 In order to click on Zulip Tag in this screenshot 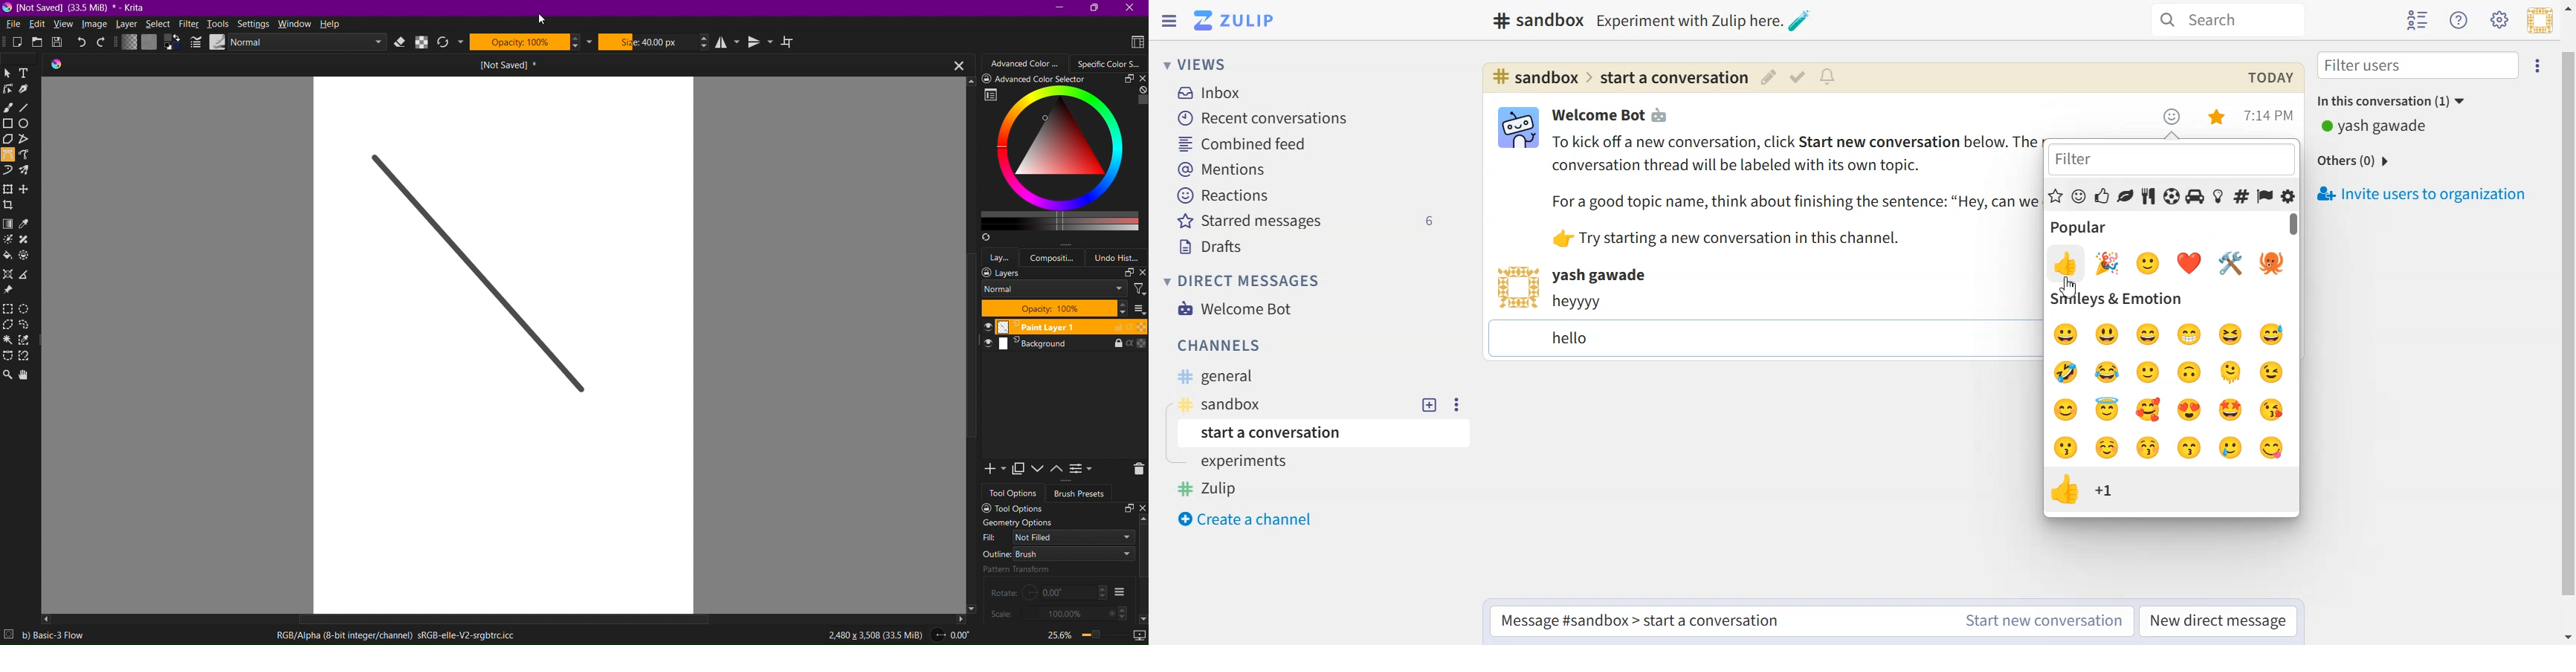, I will do `click(1215, 488)`.